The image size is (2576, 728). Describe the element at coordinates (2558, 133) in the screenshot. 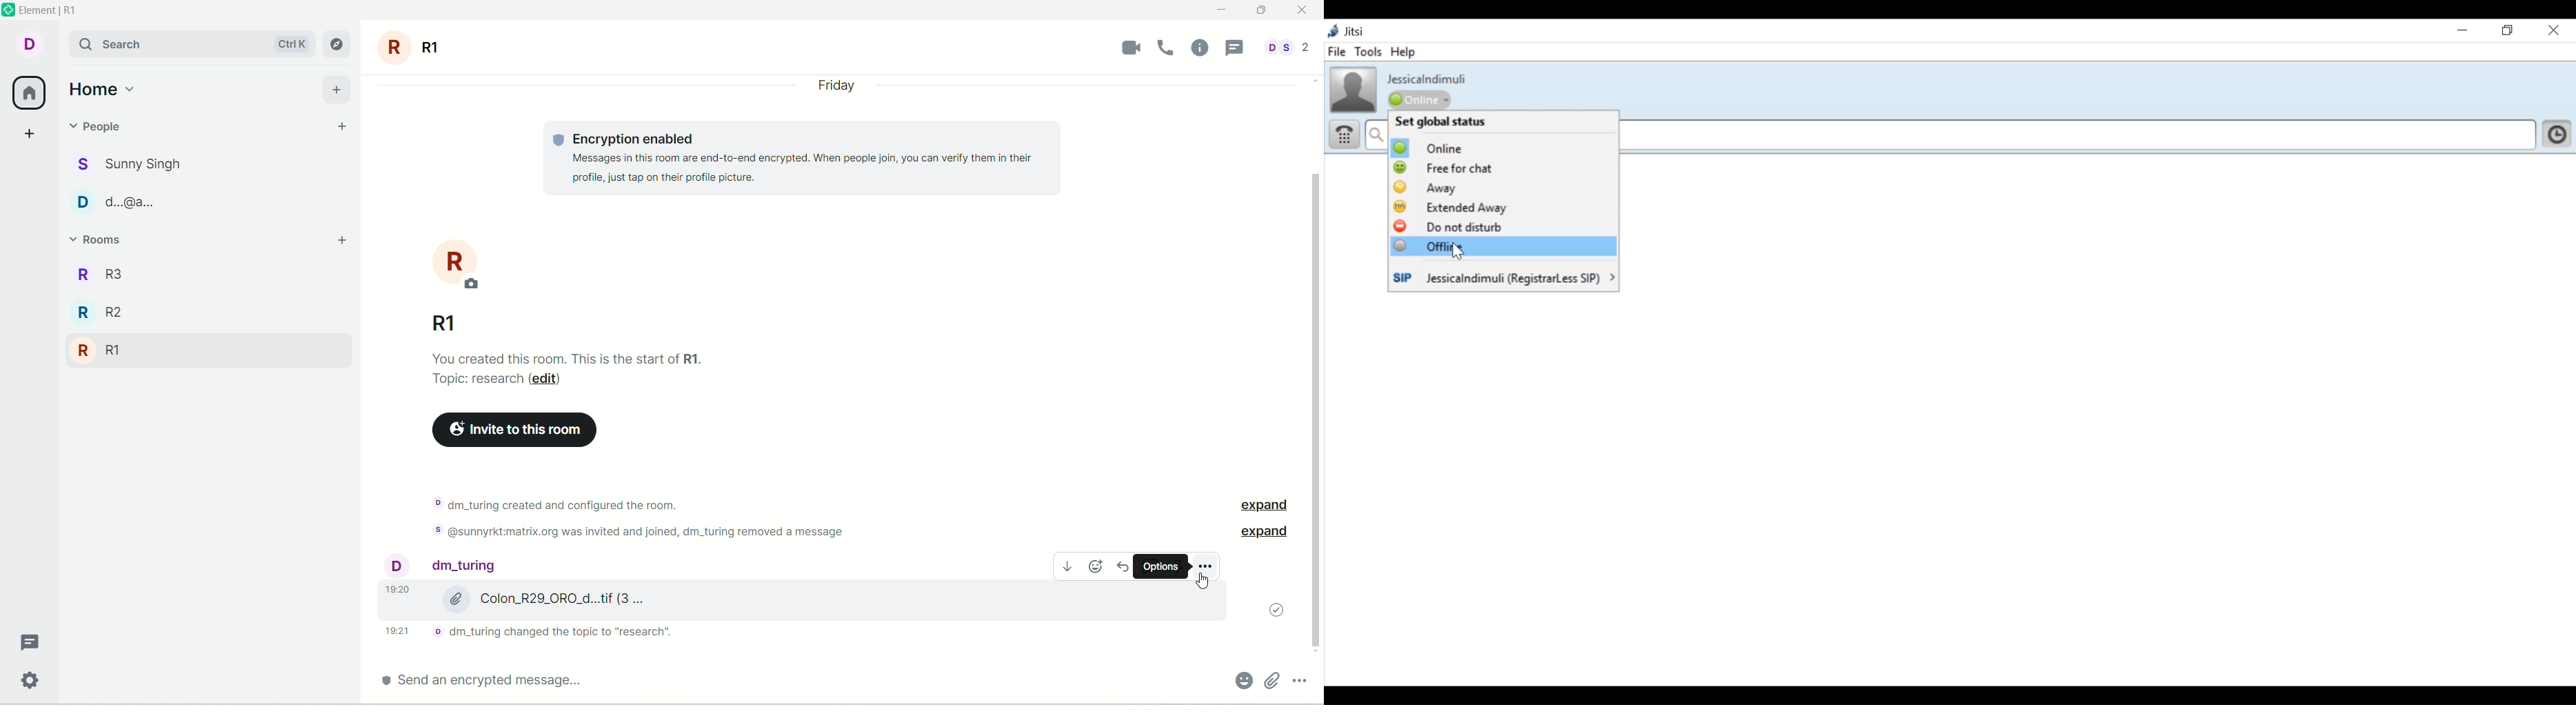

I see `Click here to show history and show your contact list` at that location.